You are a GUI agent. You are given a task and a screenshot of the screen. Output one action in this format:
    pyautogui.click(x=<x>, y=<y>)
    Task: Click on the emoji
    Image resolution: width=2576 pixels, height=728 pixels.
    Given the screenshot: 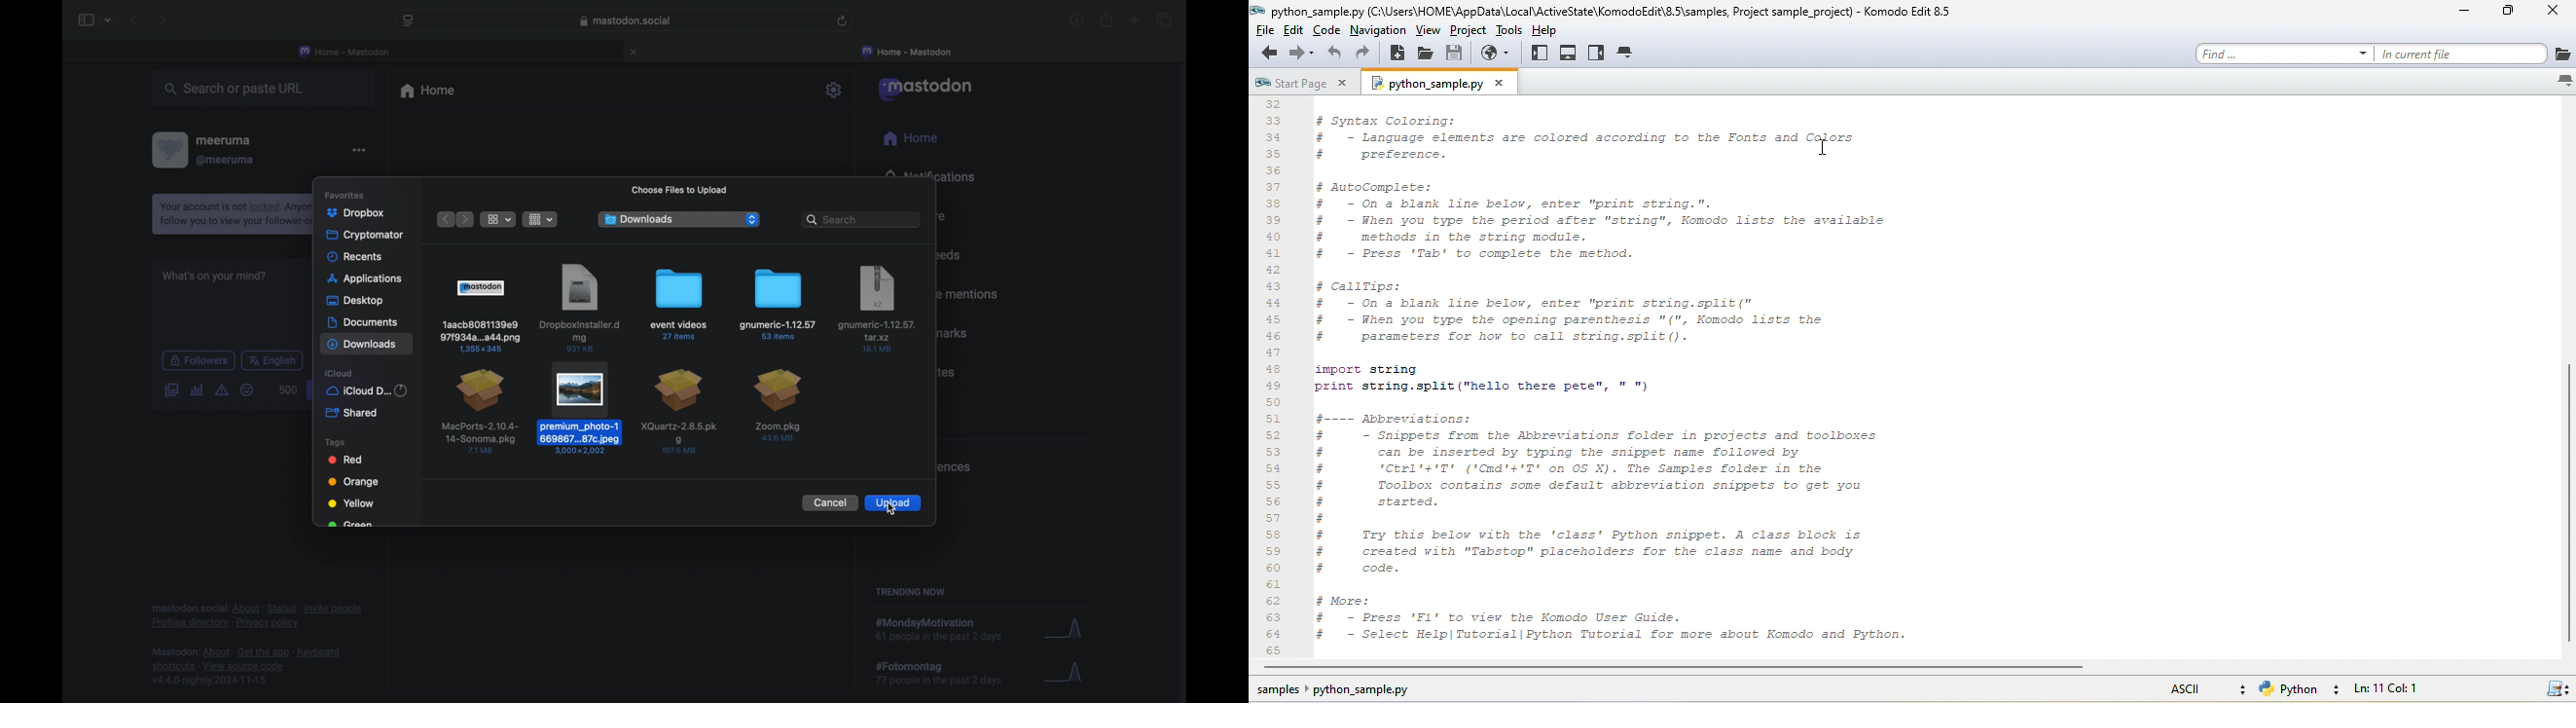 What is the action you would take?
    pyautogui.click(x=247, y=391)
    